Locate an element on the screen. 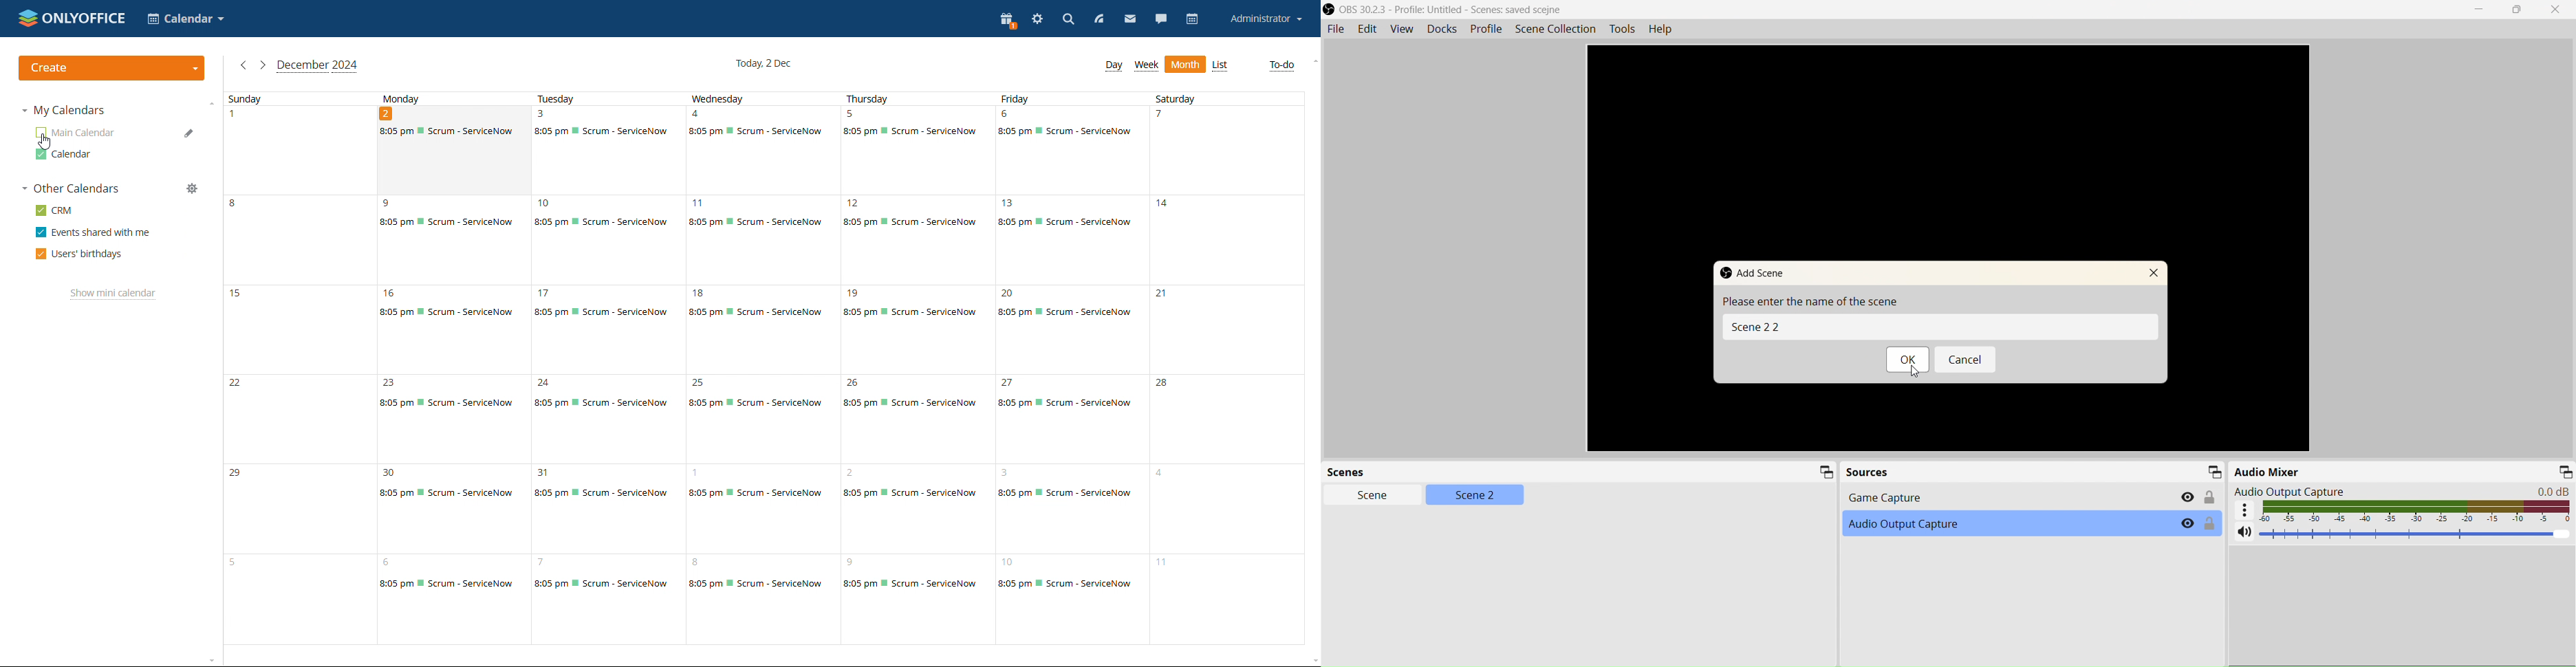 The height and width of the screenshot is (672, 2576). Bl Scene22 is located at coordinates (1755, 326).